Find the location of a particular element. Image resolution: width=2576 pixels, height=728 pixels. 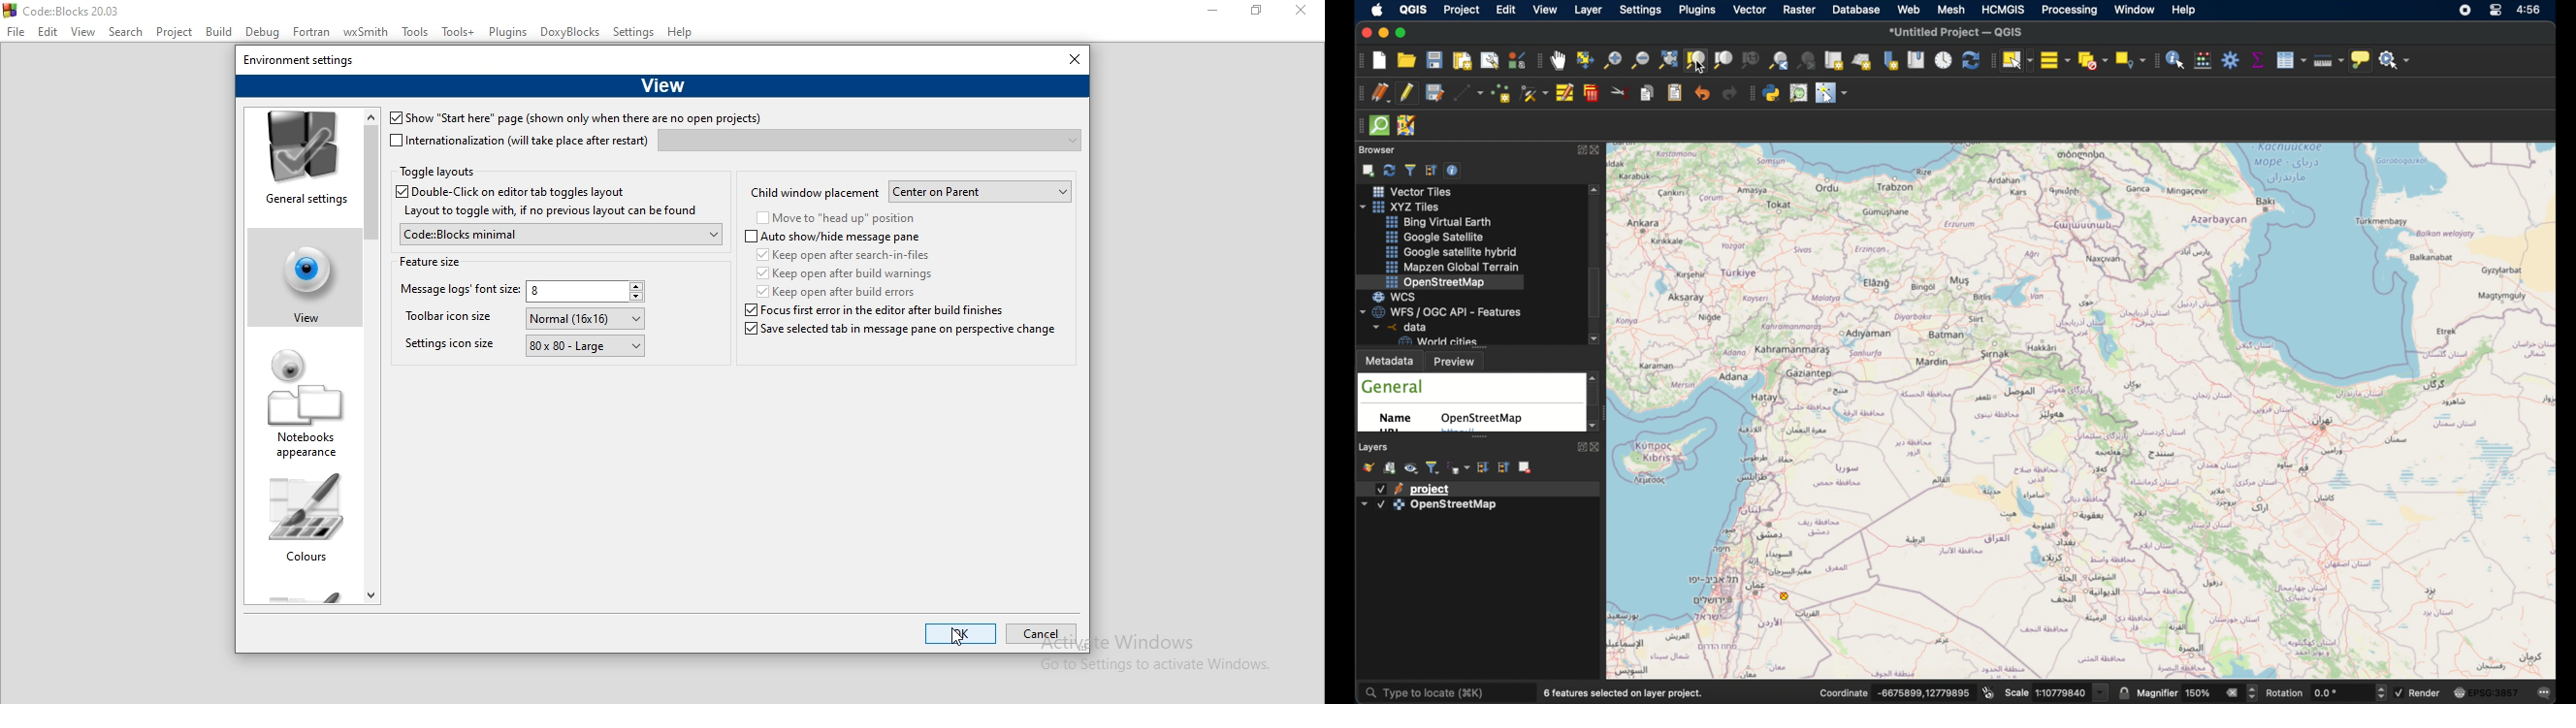

80x80 large is located at coordinates (586, 347).